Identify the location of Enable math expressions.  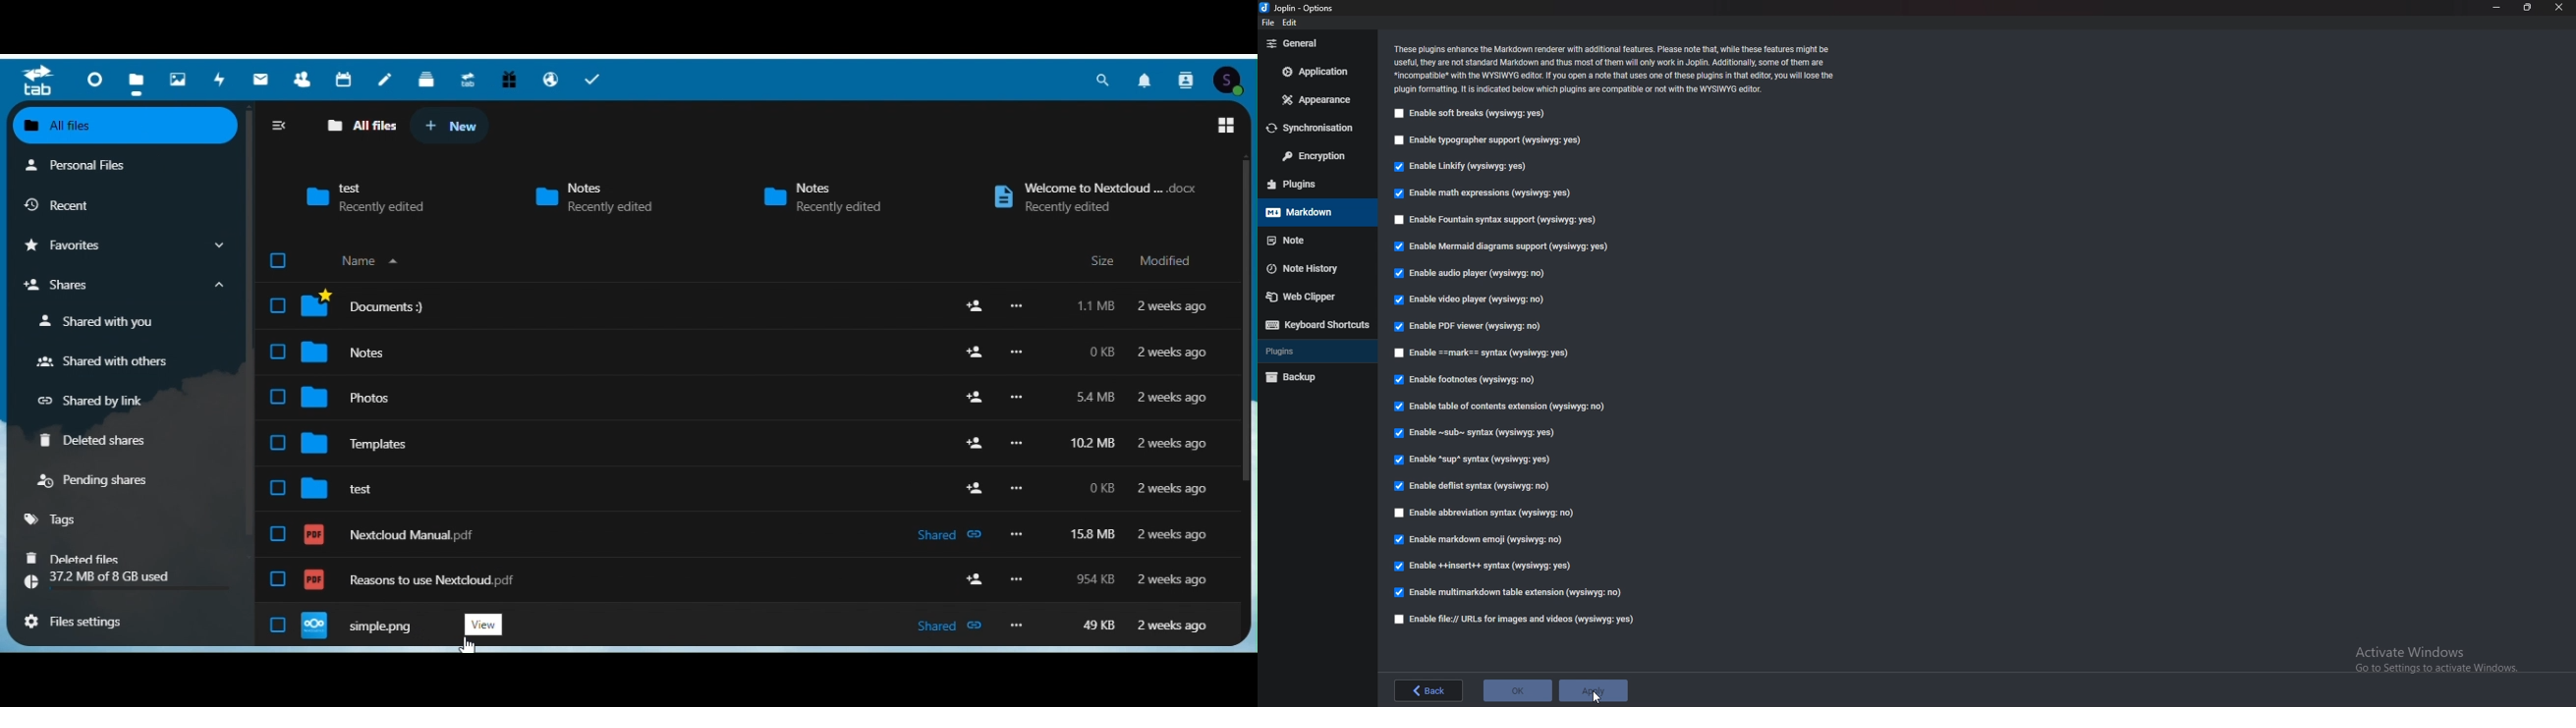
(1482, 194).